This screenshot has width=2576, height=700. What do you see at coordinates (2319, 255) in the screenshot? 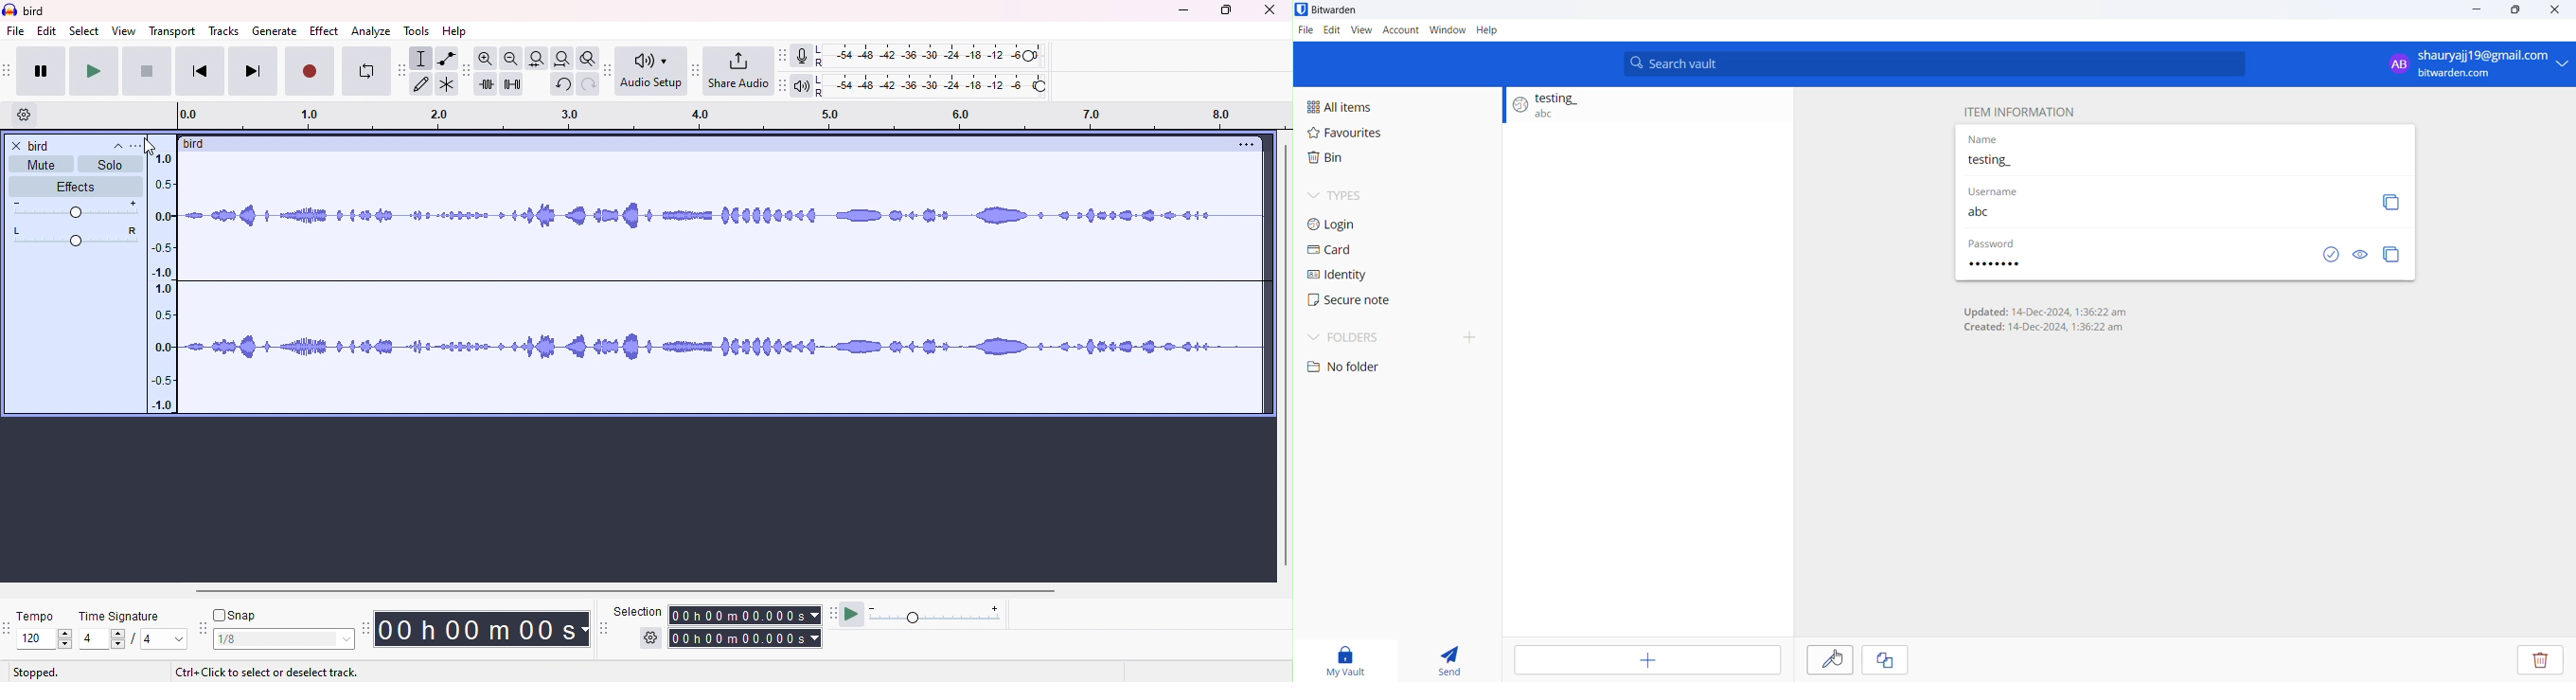
I see `Saved` at bounding box center [2319, 255].